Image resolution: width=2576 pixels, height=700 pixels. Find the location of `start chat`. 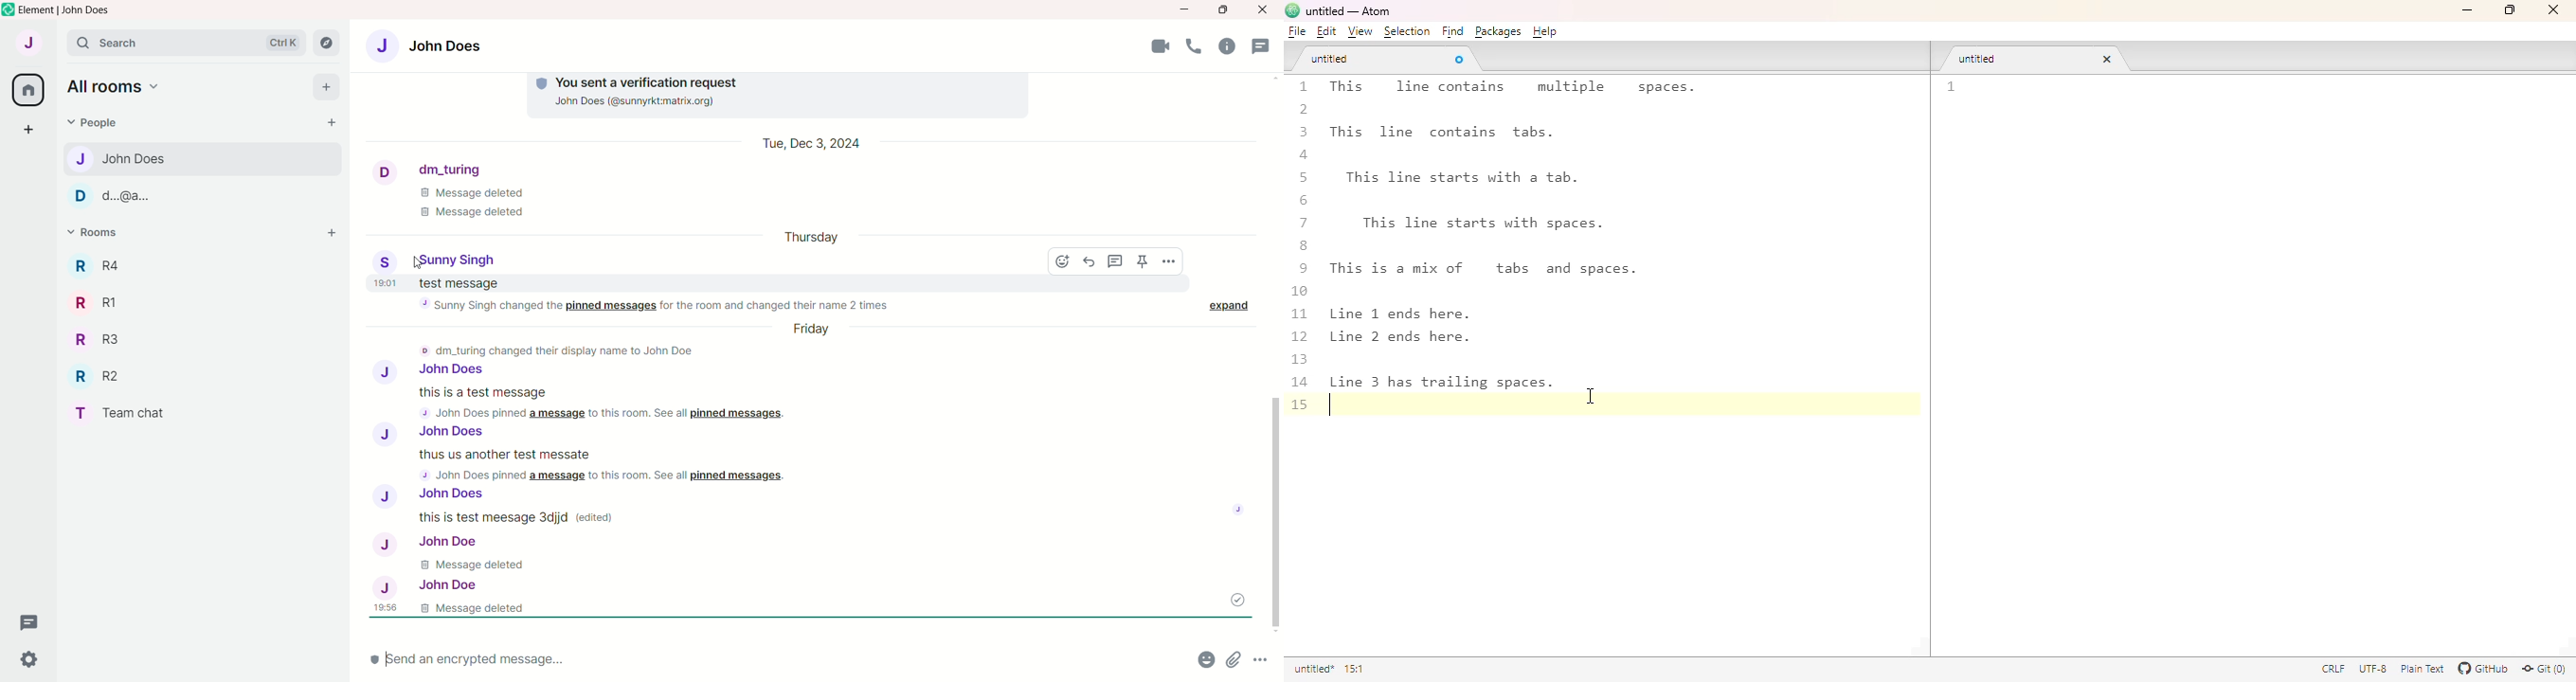

start chat is located at coordinates (326, 124).